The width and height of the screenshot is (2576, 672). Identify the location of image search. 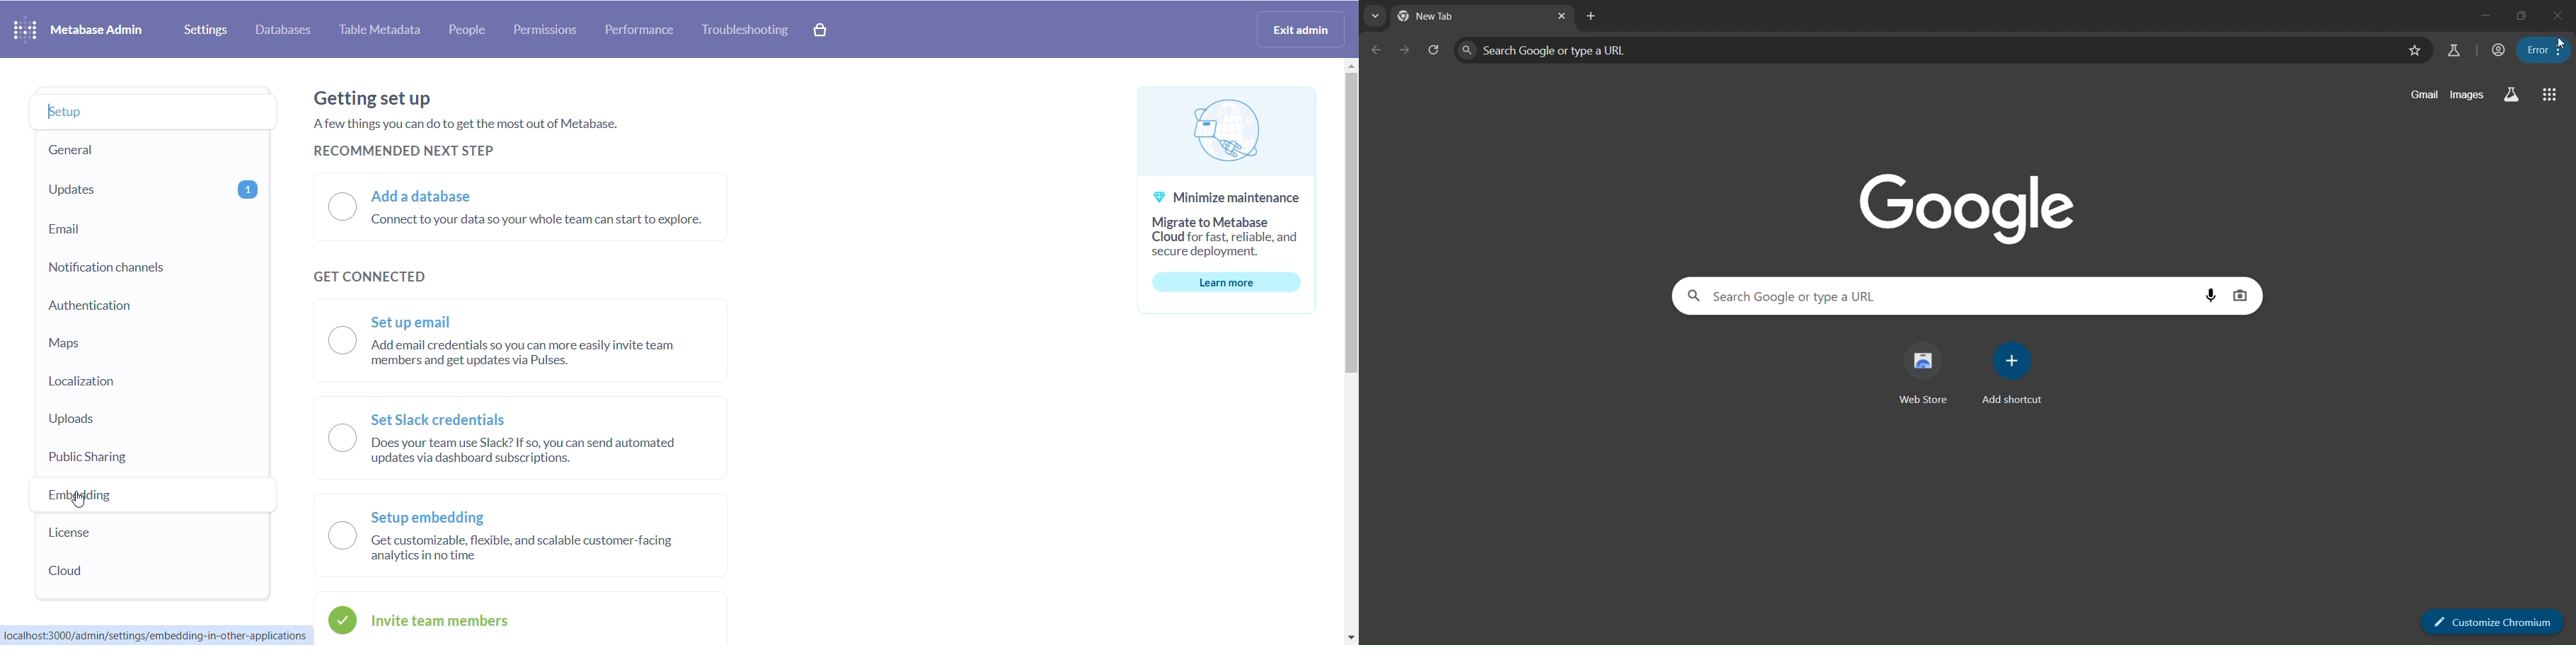
(2241, 298).